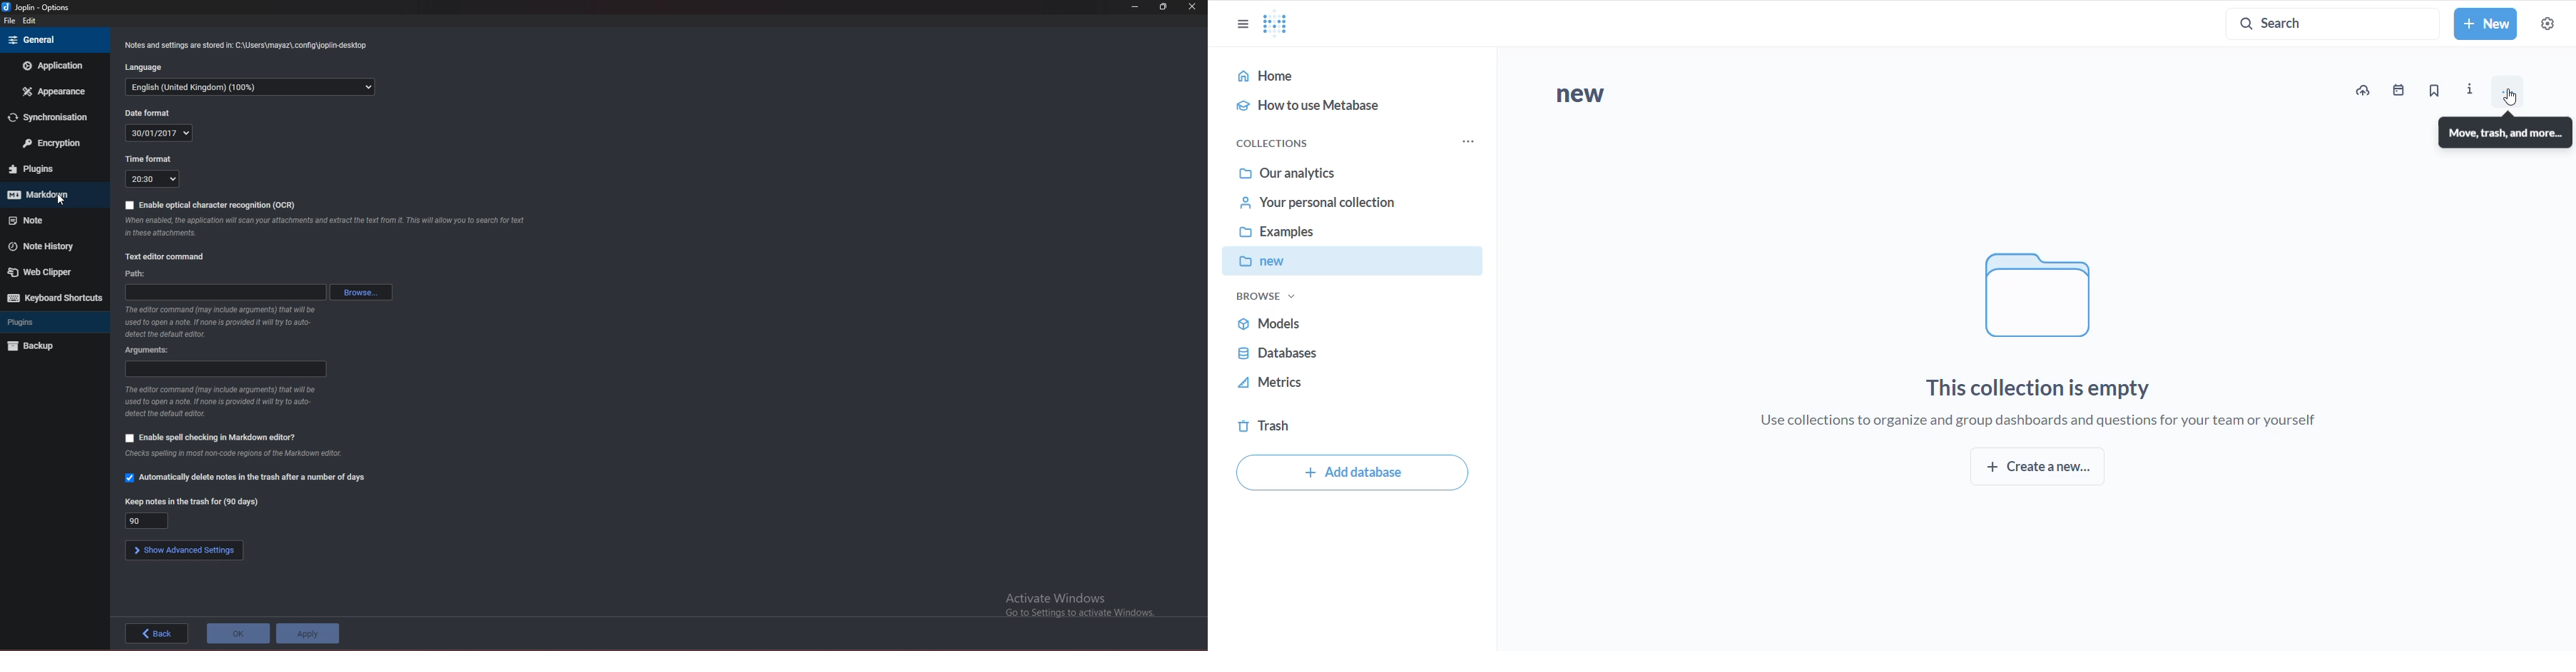  I want to click on language, so click(254, 88).